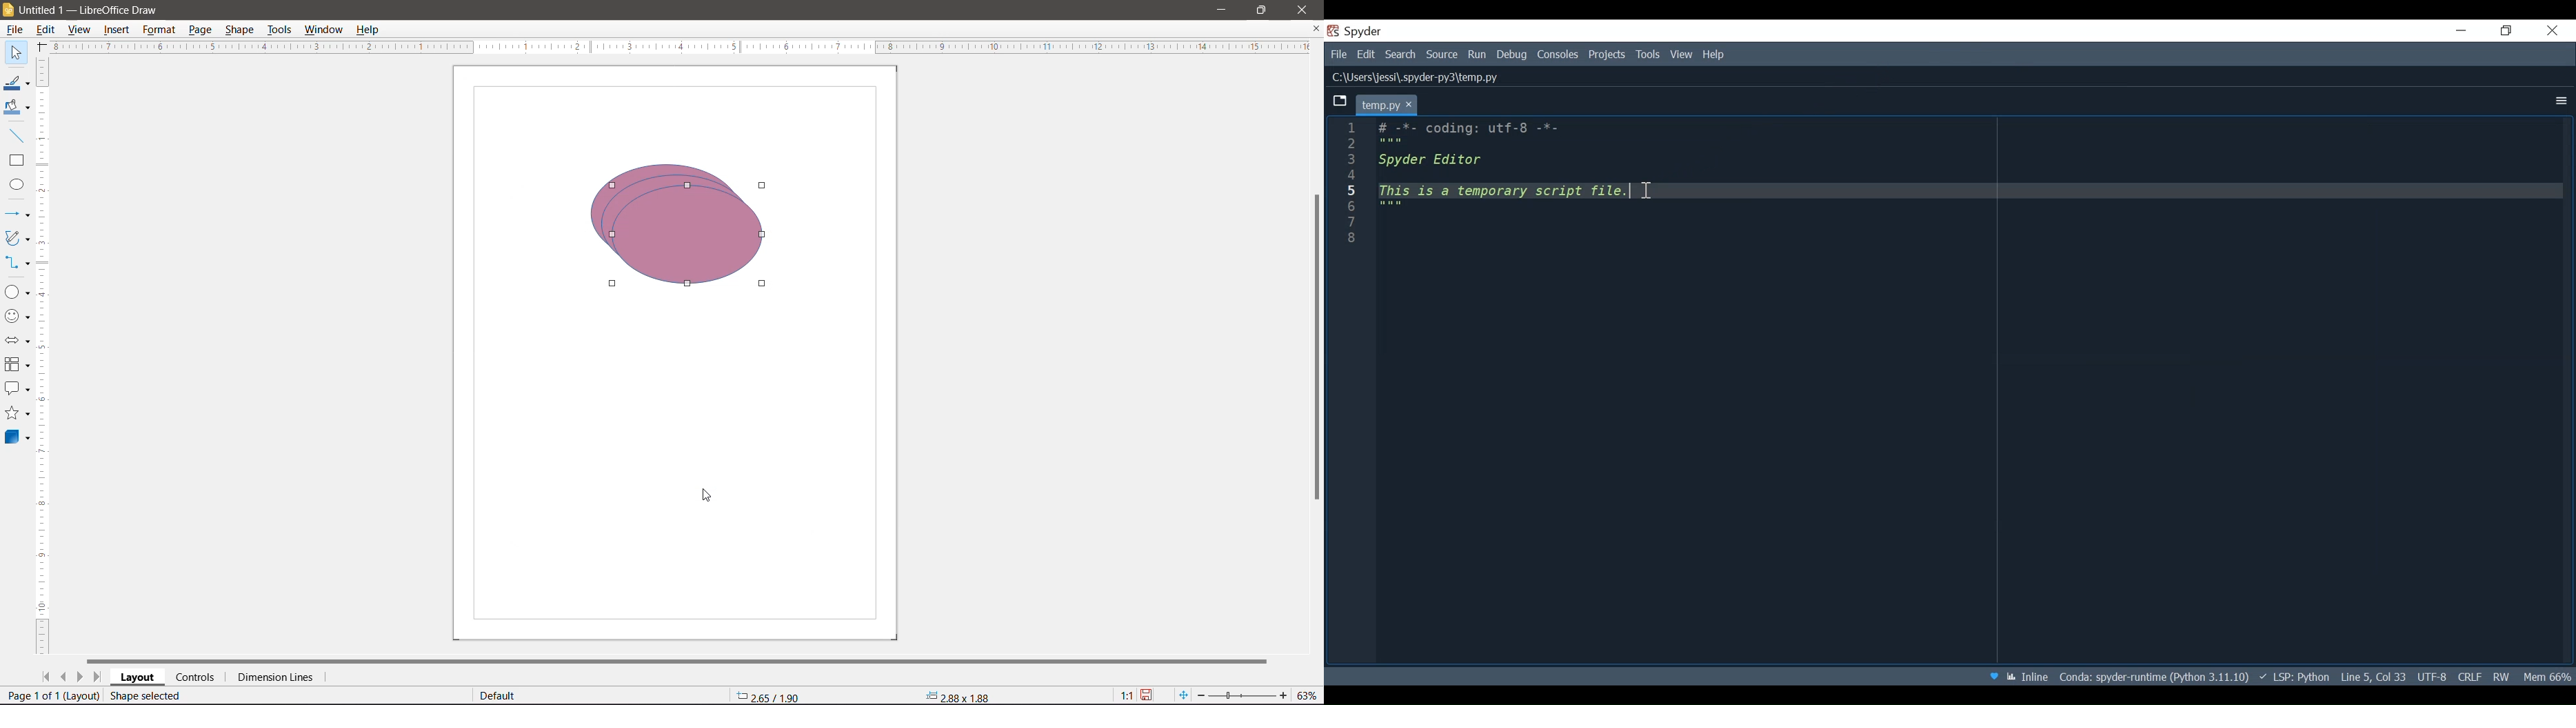  What do you see at coordinates (680, 660) in the screenshot?
I see `Horizontal Scroll Bar` at bounding box center [680, 660].